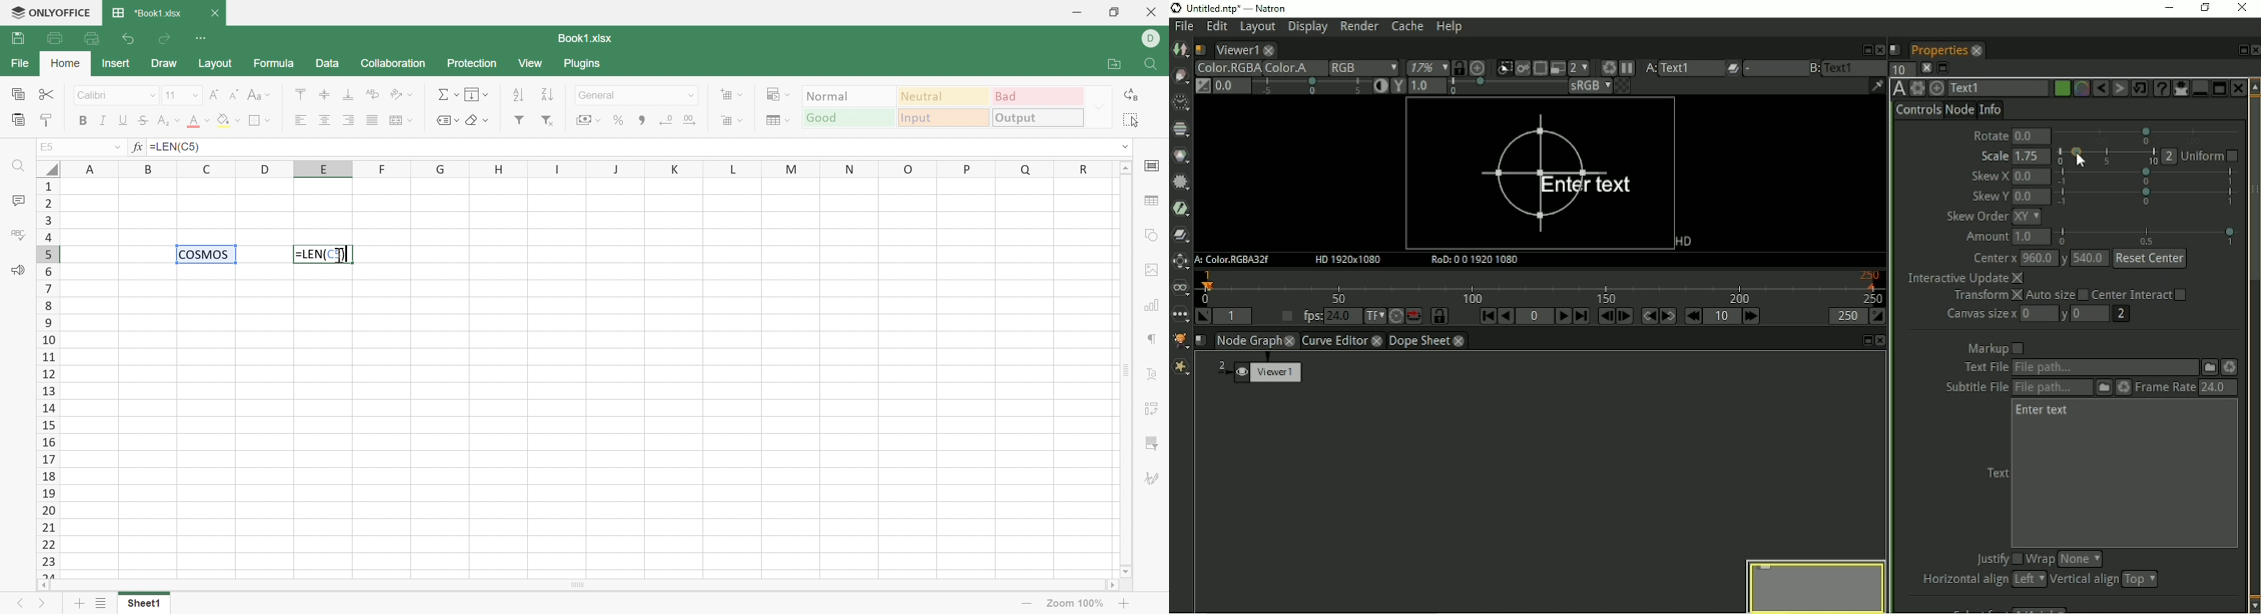 The image size is (2268, 616). Describe the element at coordinates (176, 146) in the screenshot. I see `=LEN(C3)` at that location.